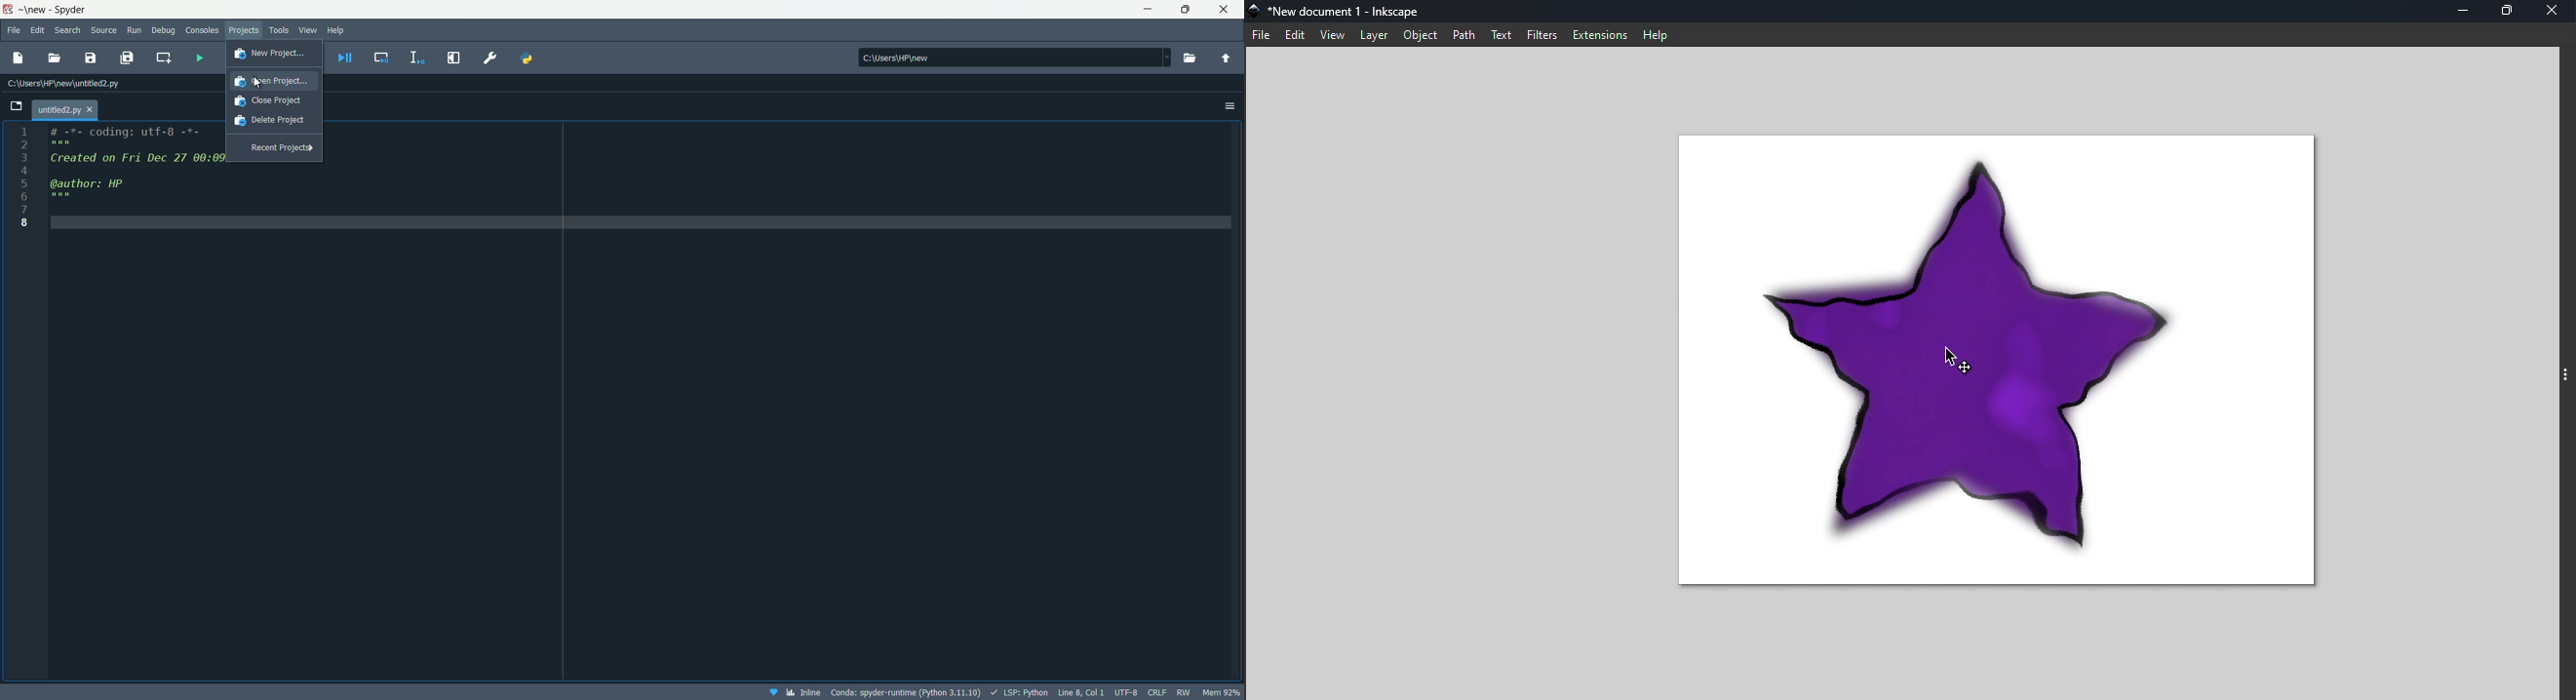  I want to click on Layer, so click(1374, 36).